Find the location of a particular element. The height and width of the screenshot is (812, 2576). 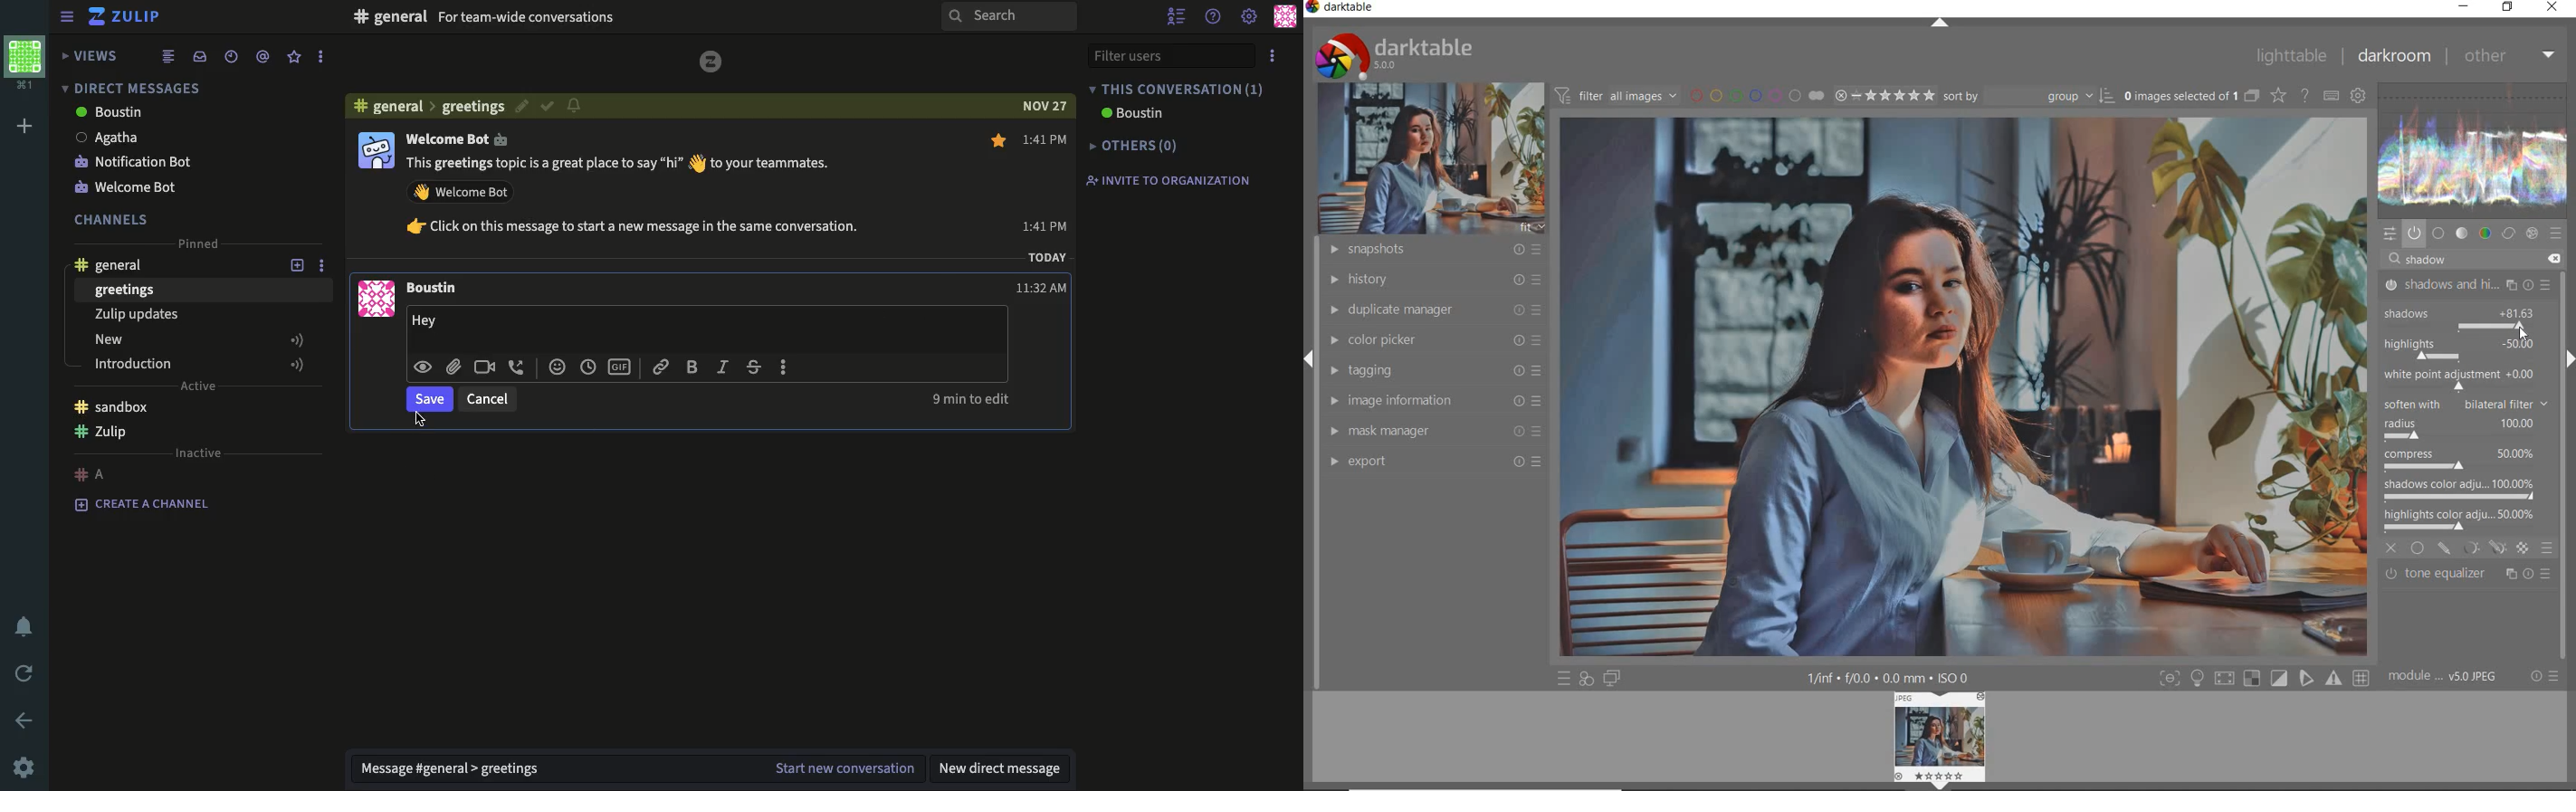

correct is located at coordinates (2508, 233).